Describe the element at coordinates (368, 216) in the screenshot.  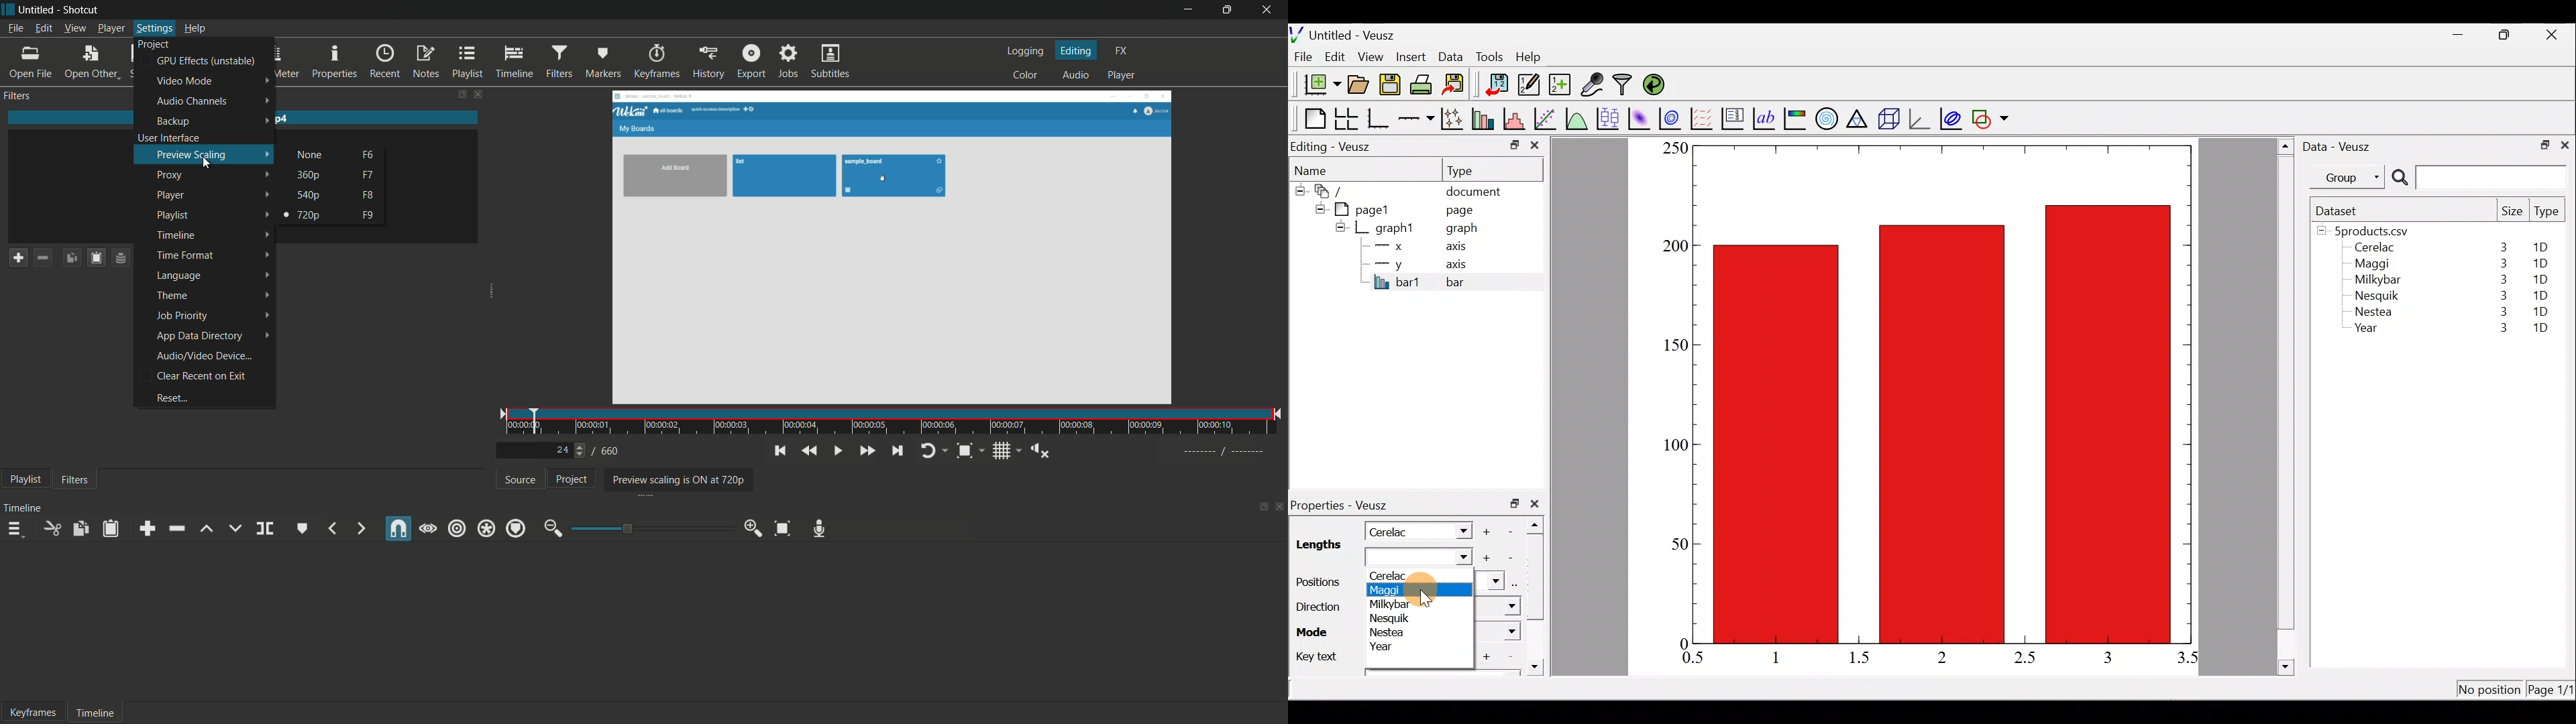
I see `keyboard shortcut` at that location.